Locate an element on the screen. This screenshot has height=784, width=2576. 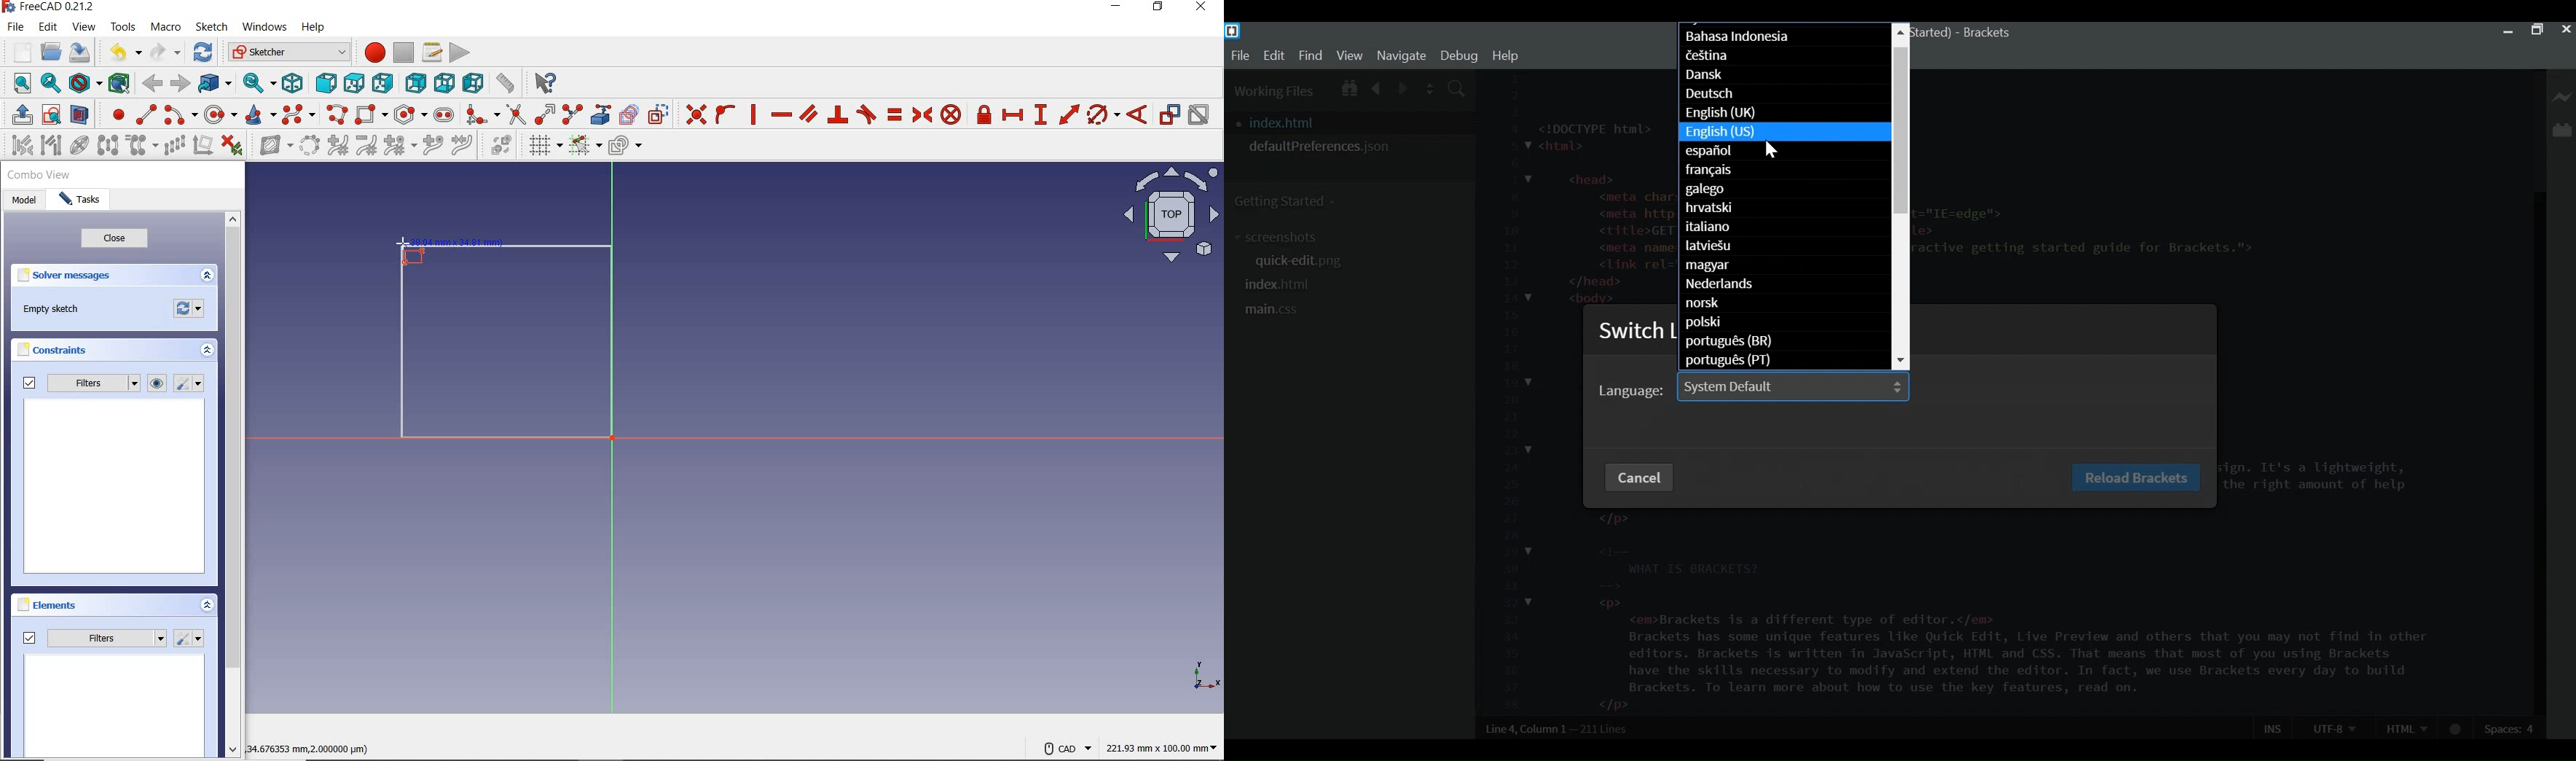
draw style is located at coordinates (84, 82).